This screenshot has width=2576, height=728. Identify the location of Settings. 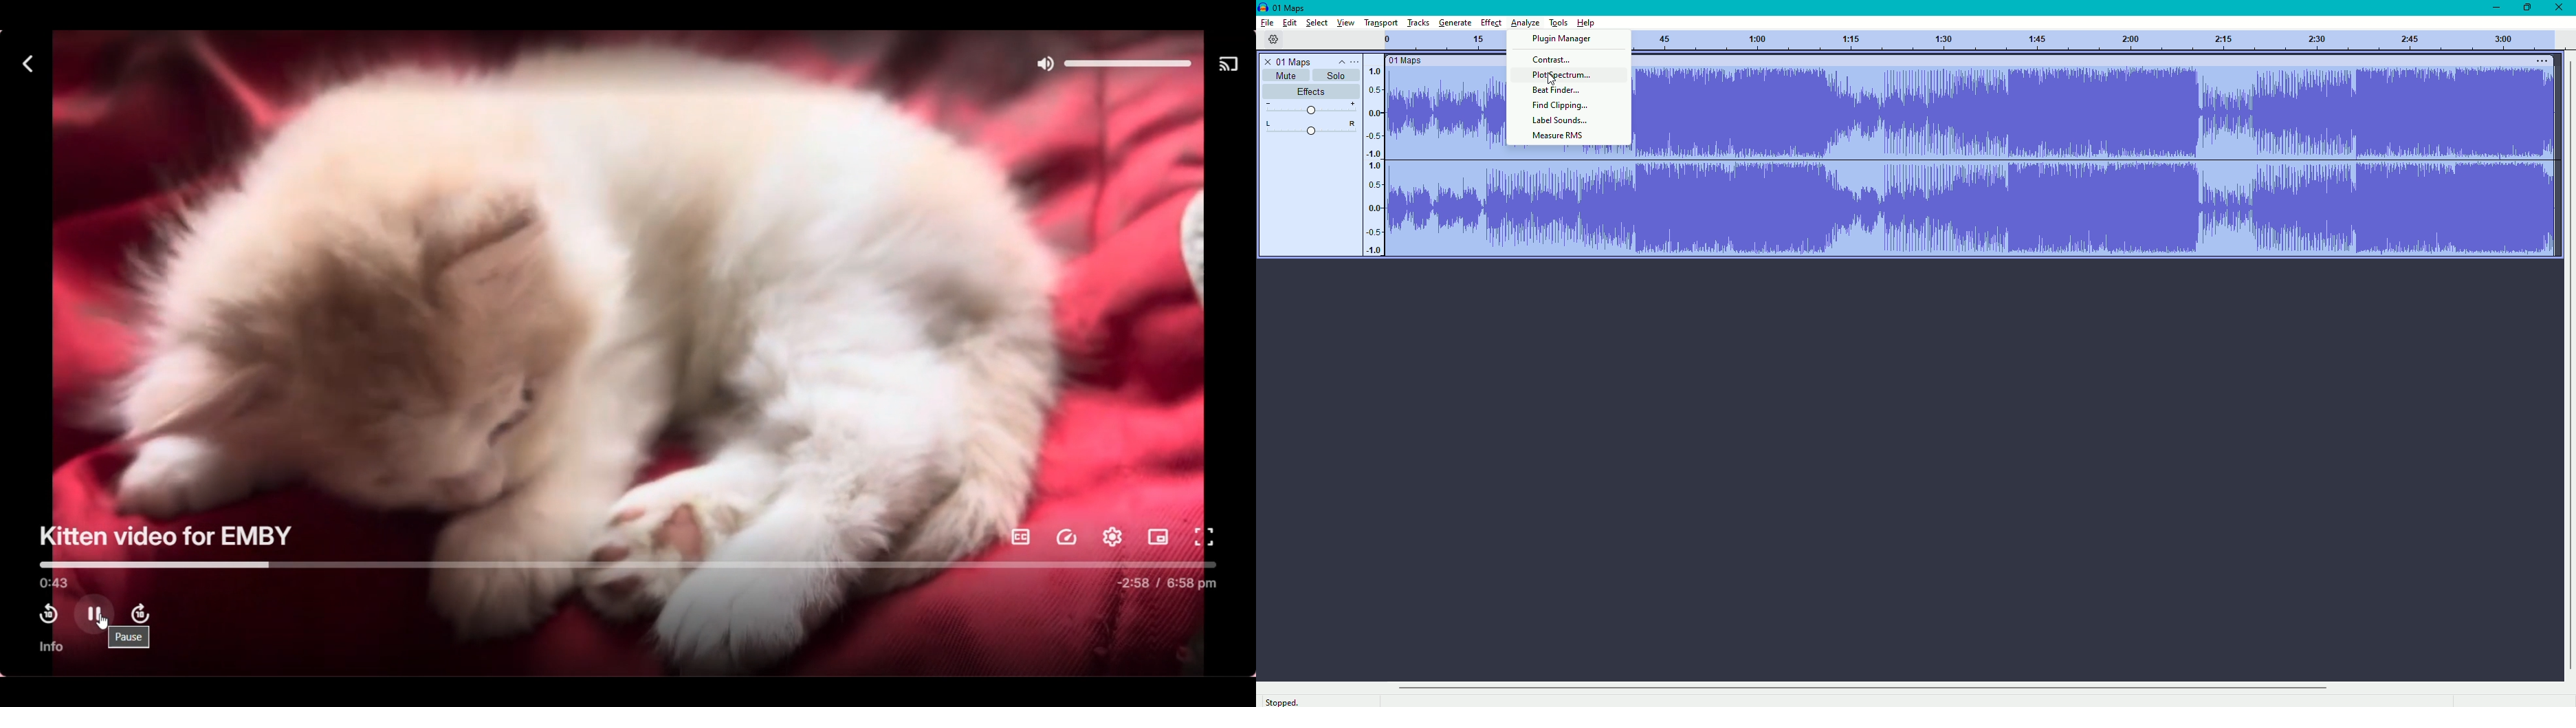
(1273, 39).